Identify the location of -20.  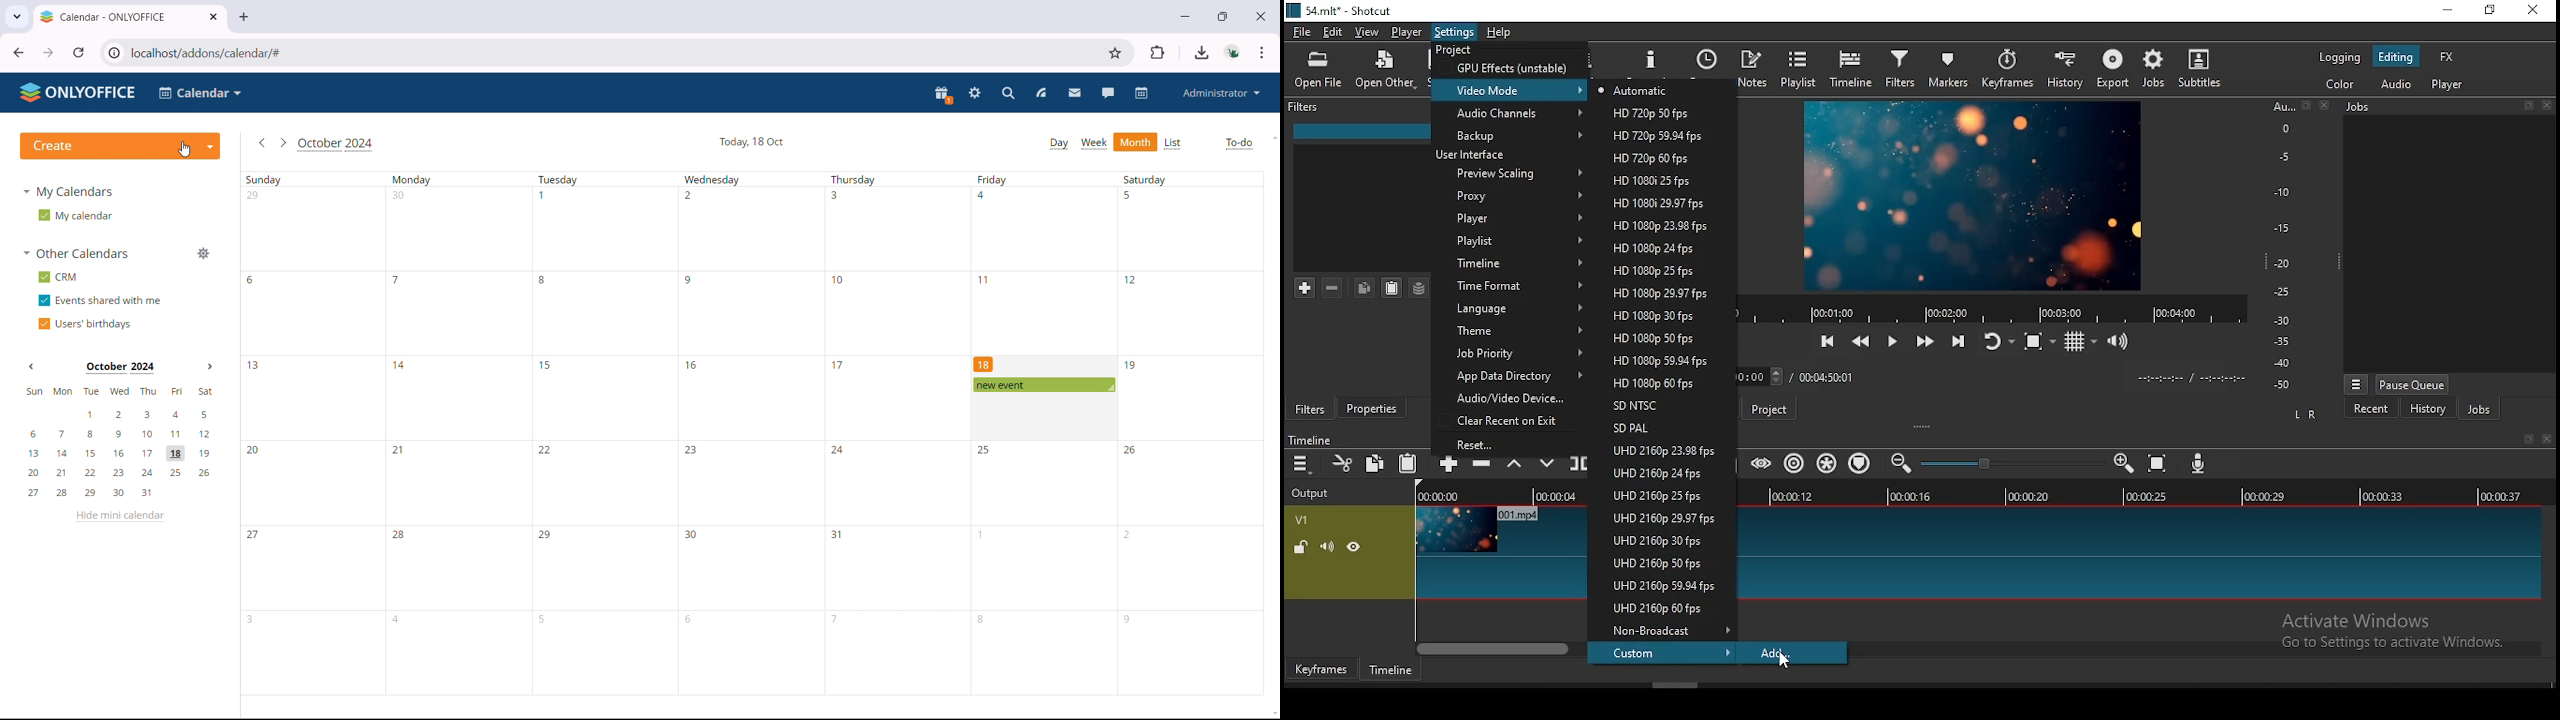
(2282, 263).